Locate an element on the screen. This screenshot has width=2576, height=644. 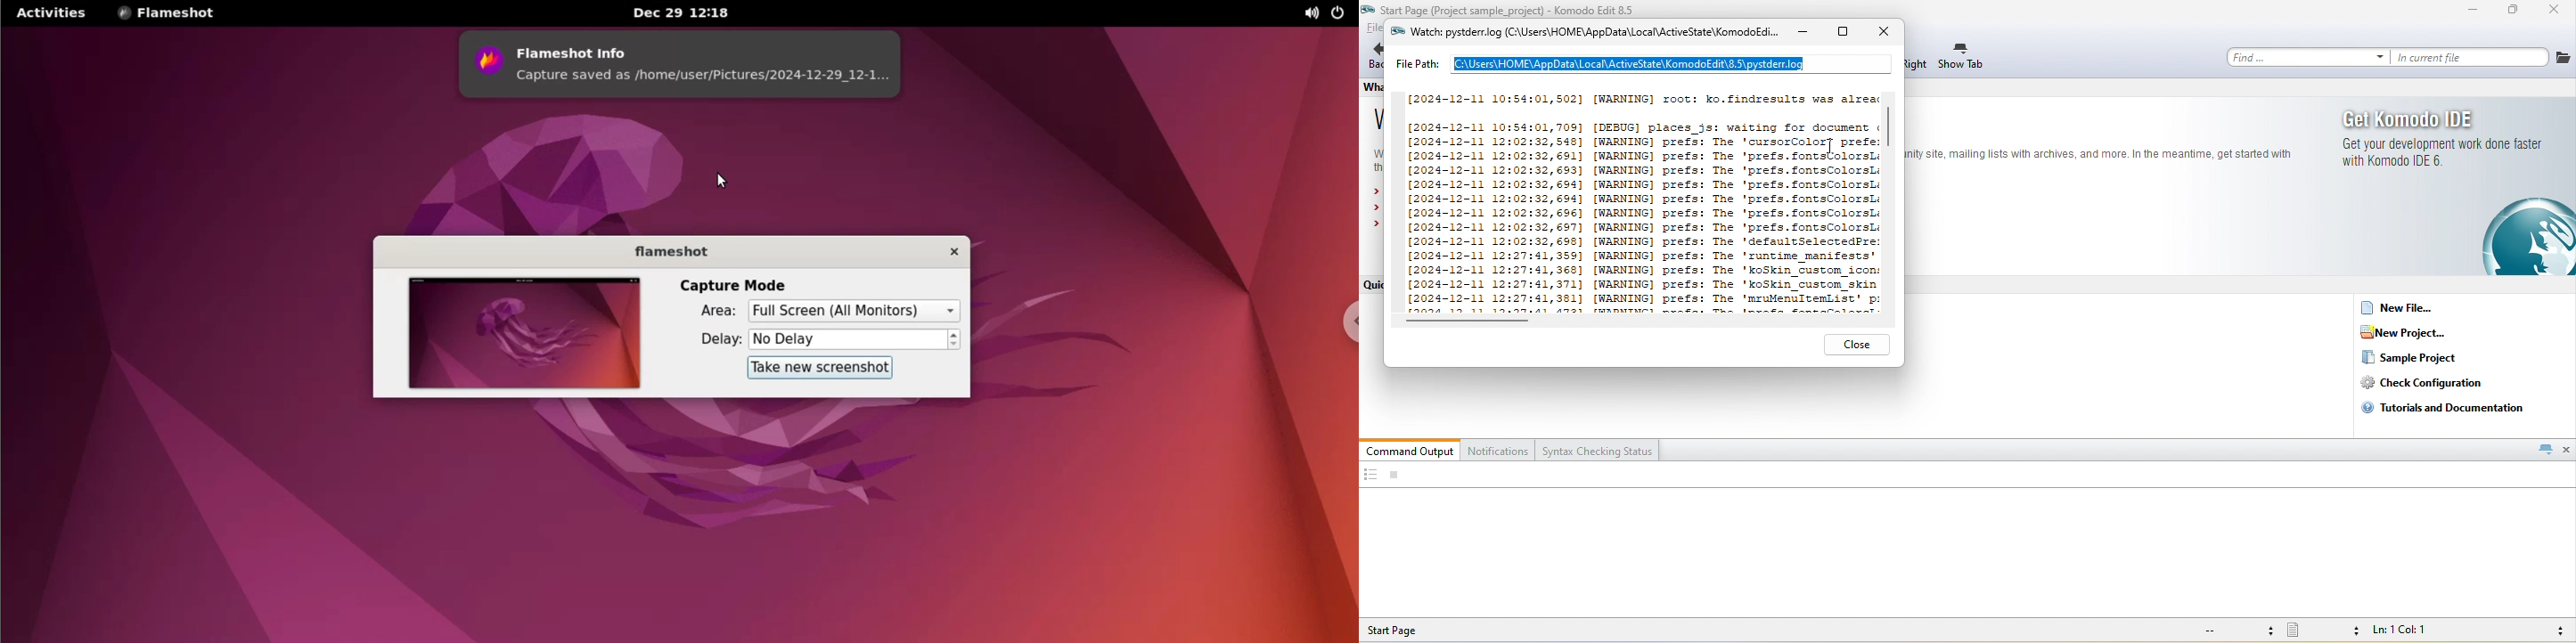
sound options is located at coordinates (1310, 15).